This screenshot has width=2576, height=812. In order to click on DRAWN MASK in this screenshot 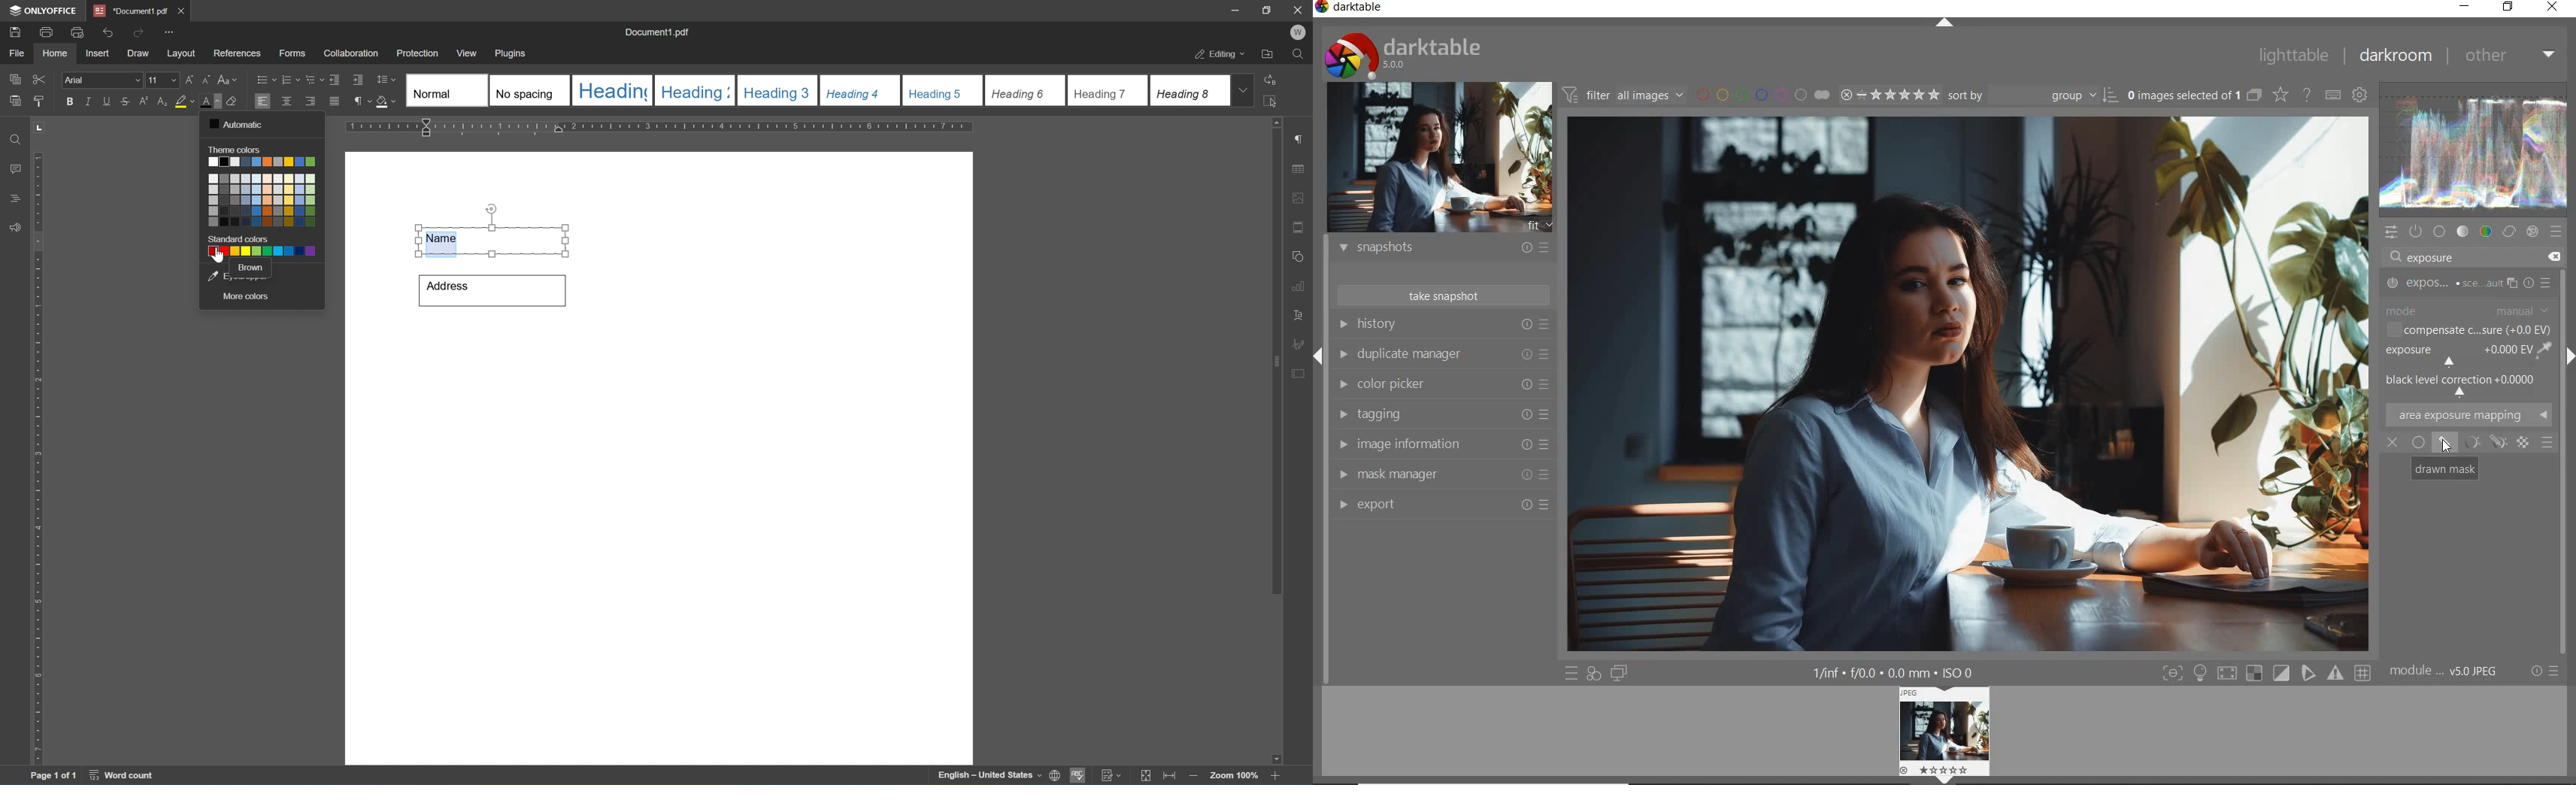, I will do `click(2447, 468)`.